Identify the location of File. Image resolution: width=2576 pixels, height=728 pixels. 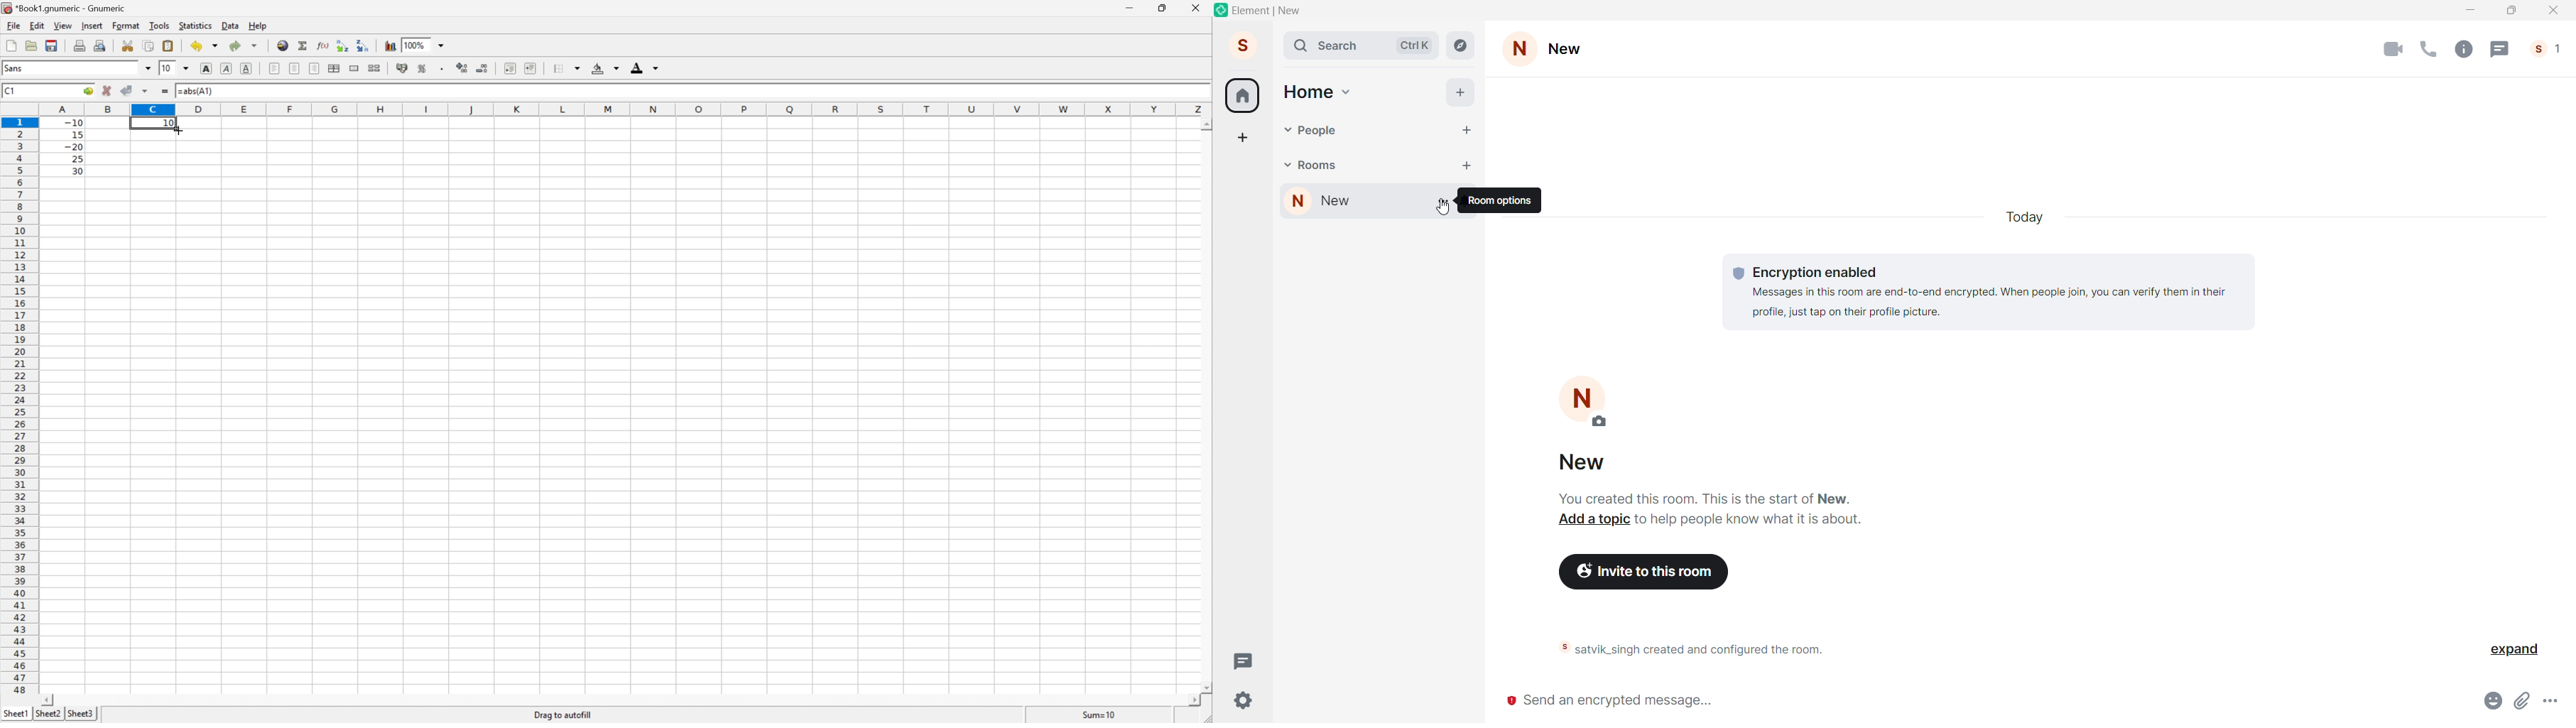
(11, 46).